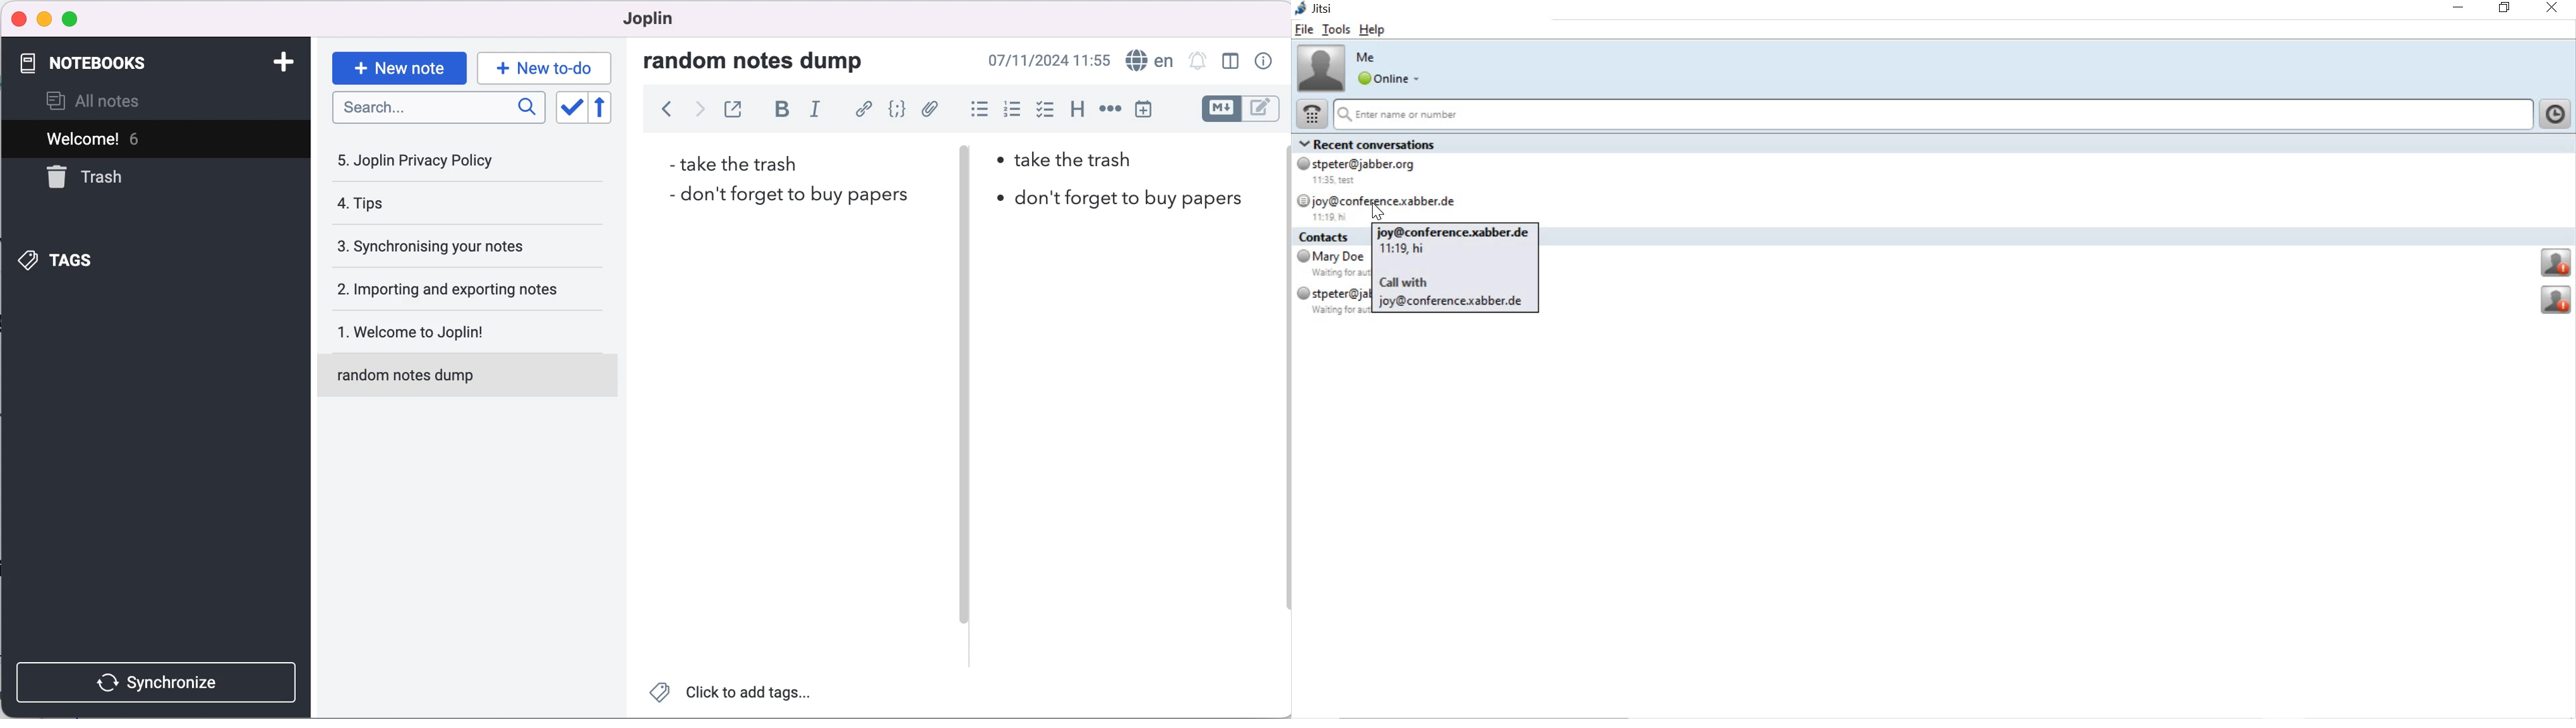 The height and width of the screenshot is (728, 2576). I want to click on search, so click(440, 112).